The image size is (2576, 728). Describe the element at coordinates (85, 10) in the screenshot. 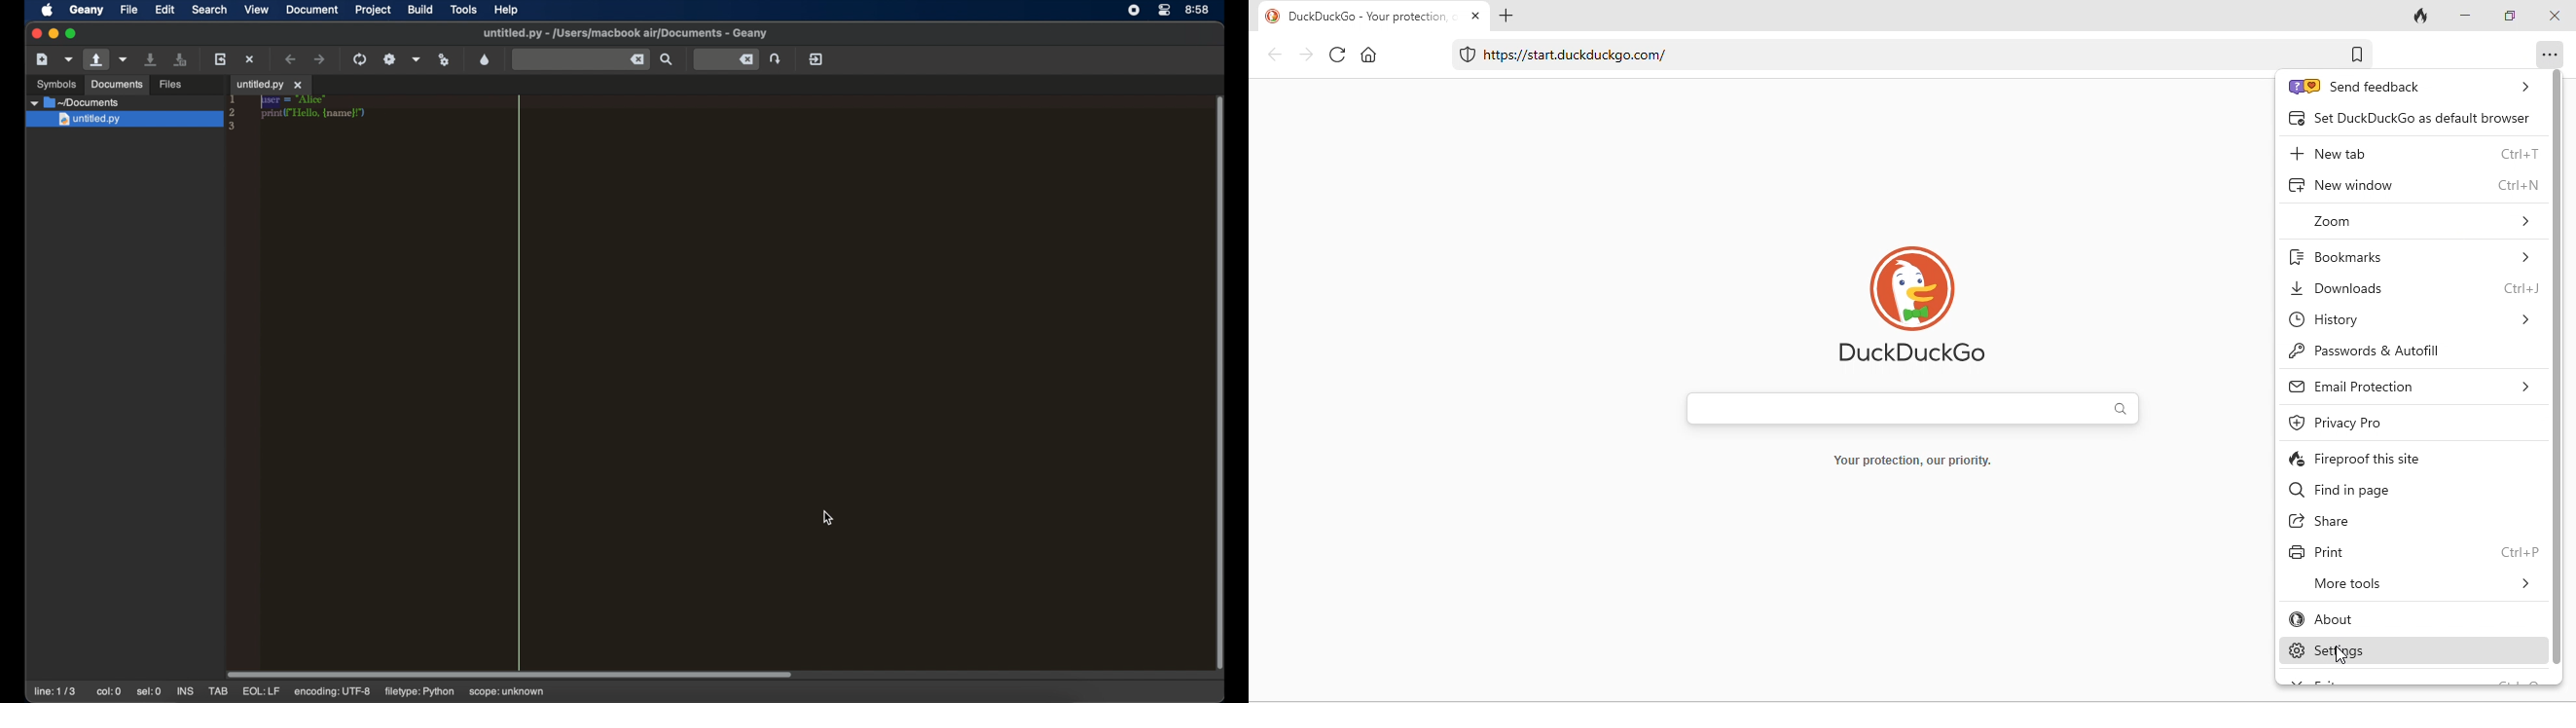

I see `geany` at that location.